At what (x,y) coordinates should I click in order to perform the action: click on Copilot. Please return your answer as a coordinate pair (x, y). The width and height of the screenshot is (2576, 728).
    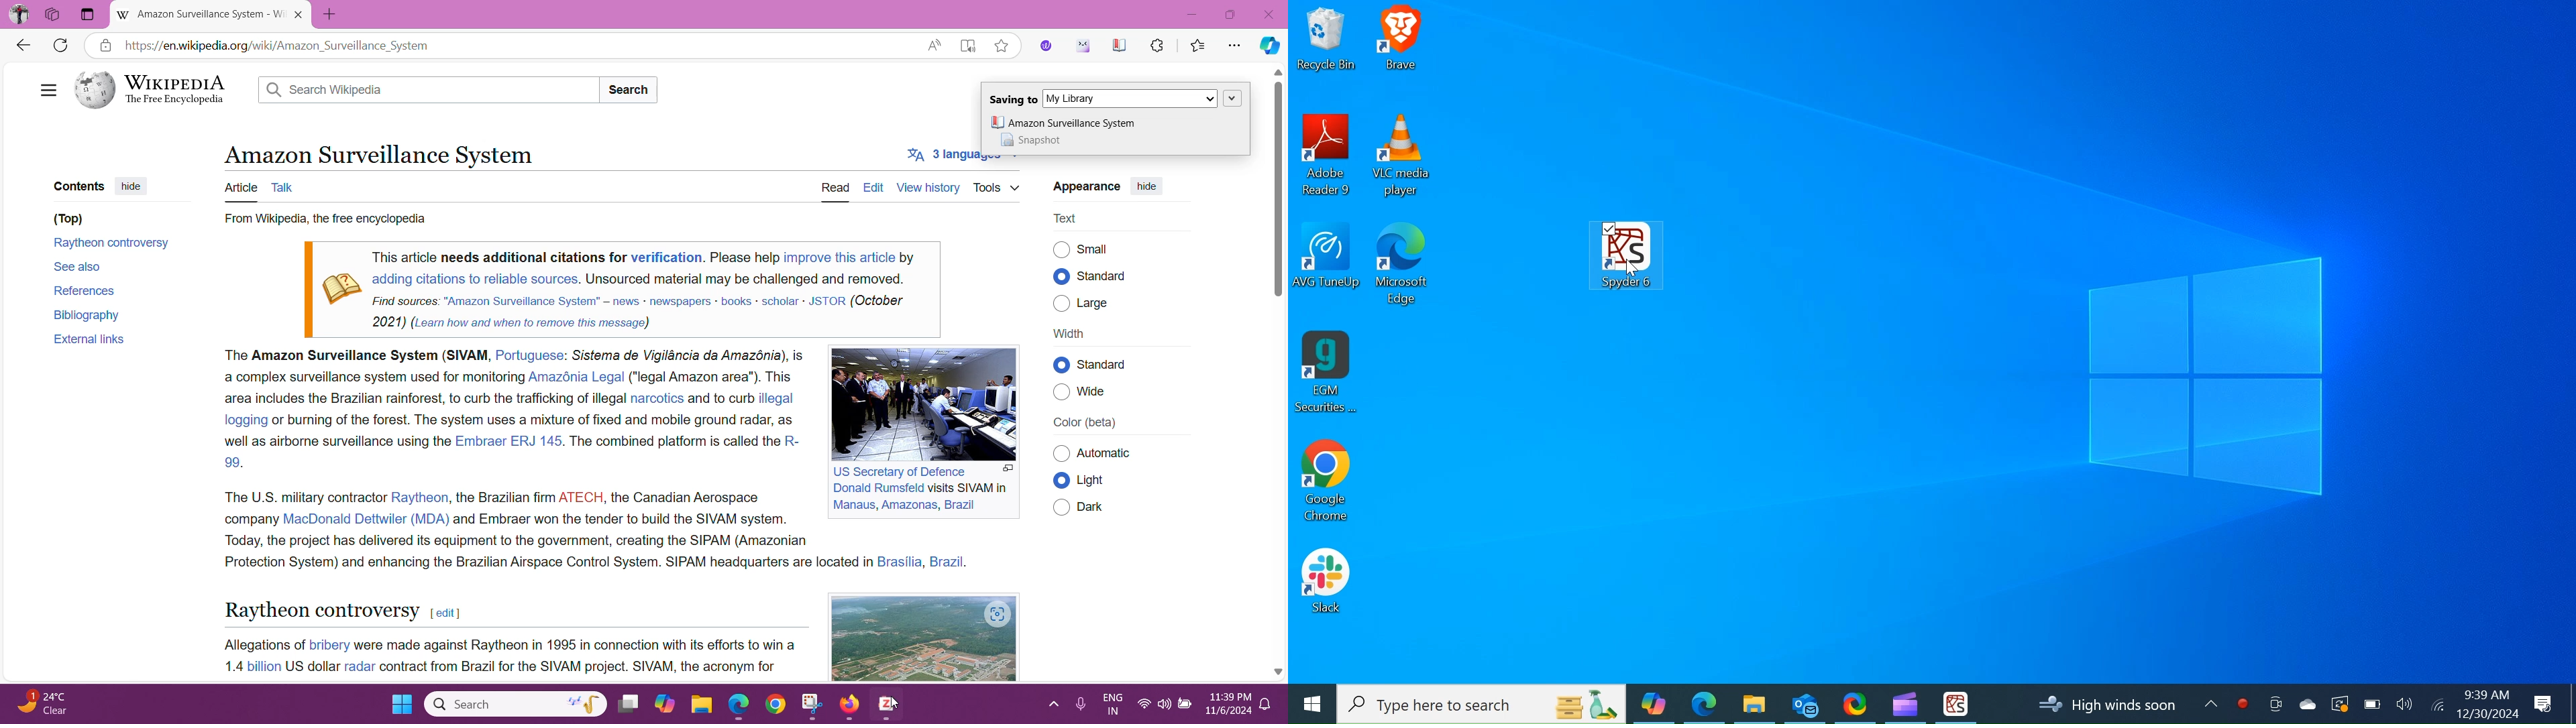
    Looking at the image, I should click on (1268, 46).